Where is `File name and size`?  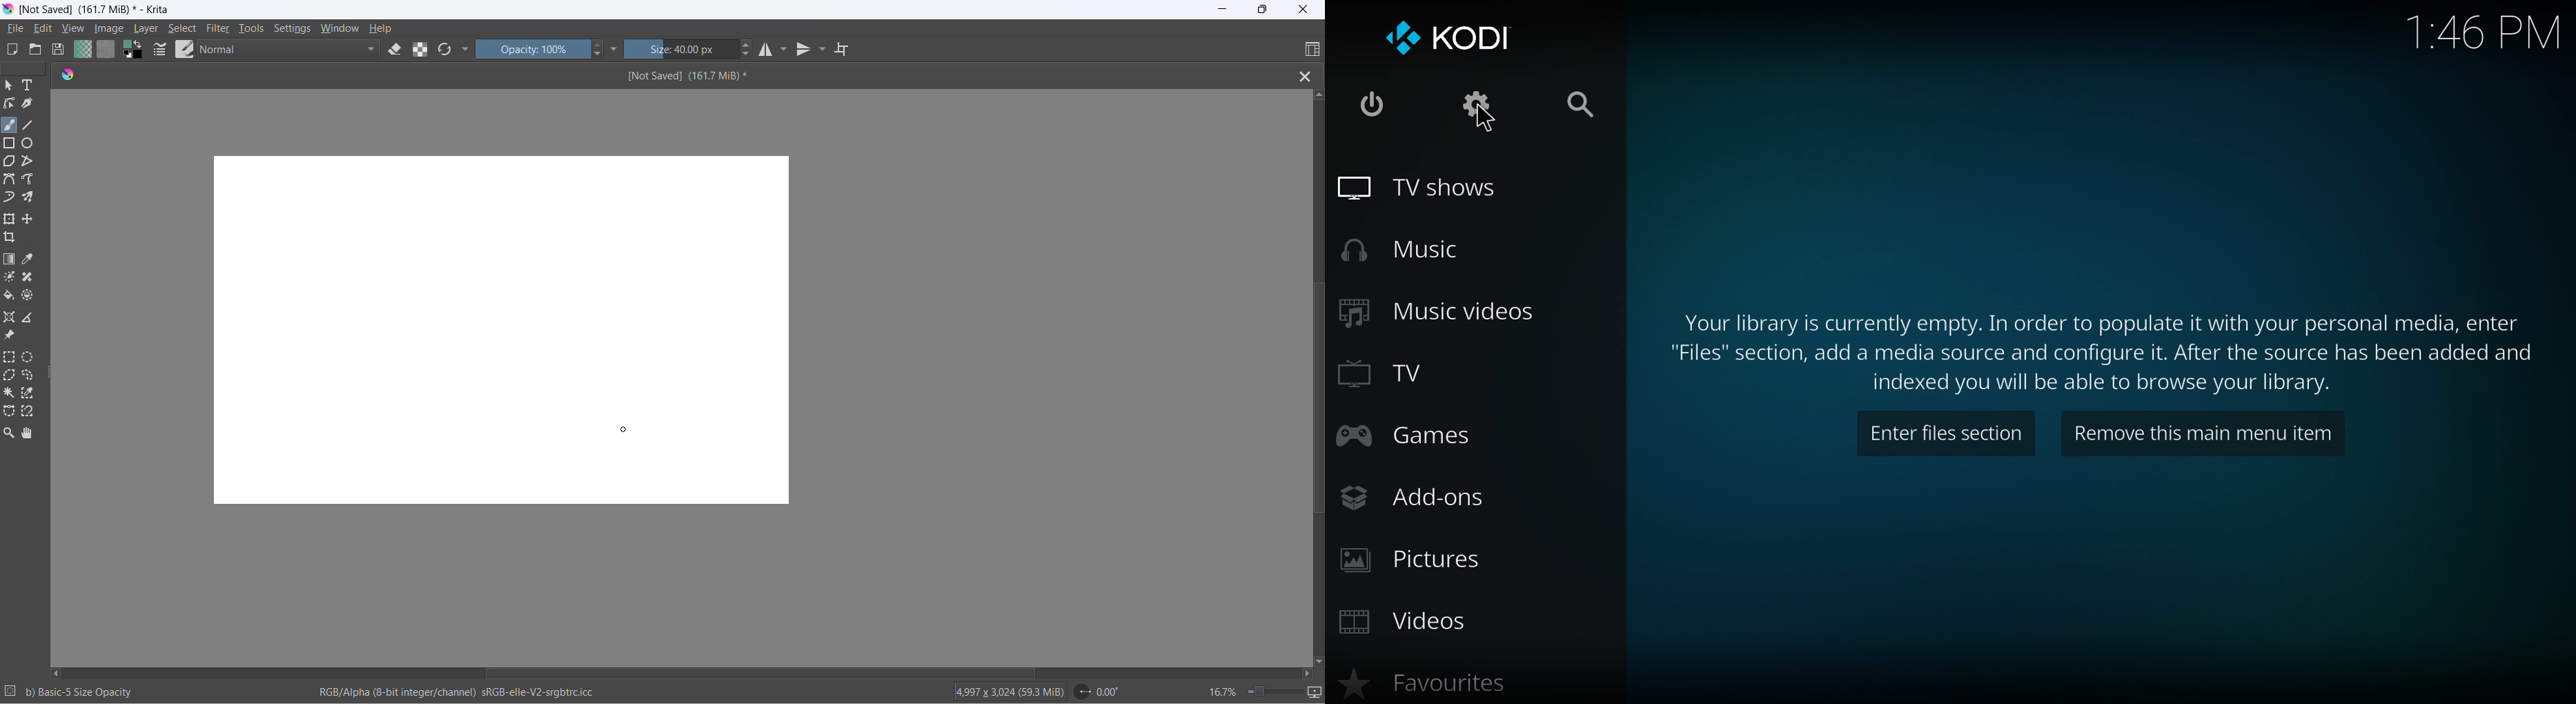
File name and size is located at coordinates (92, 10).